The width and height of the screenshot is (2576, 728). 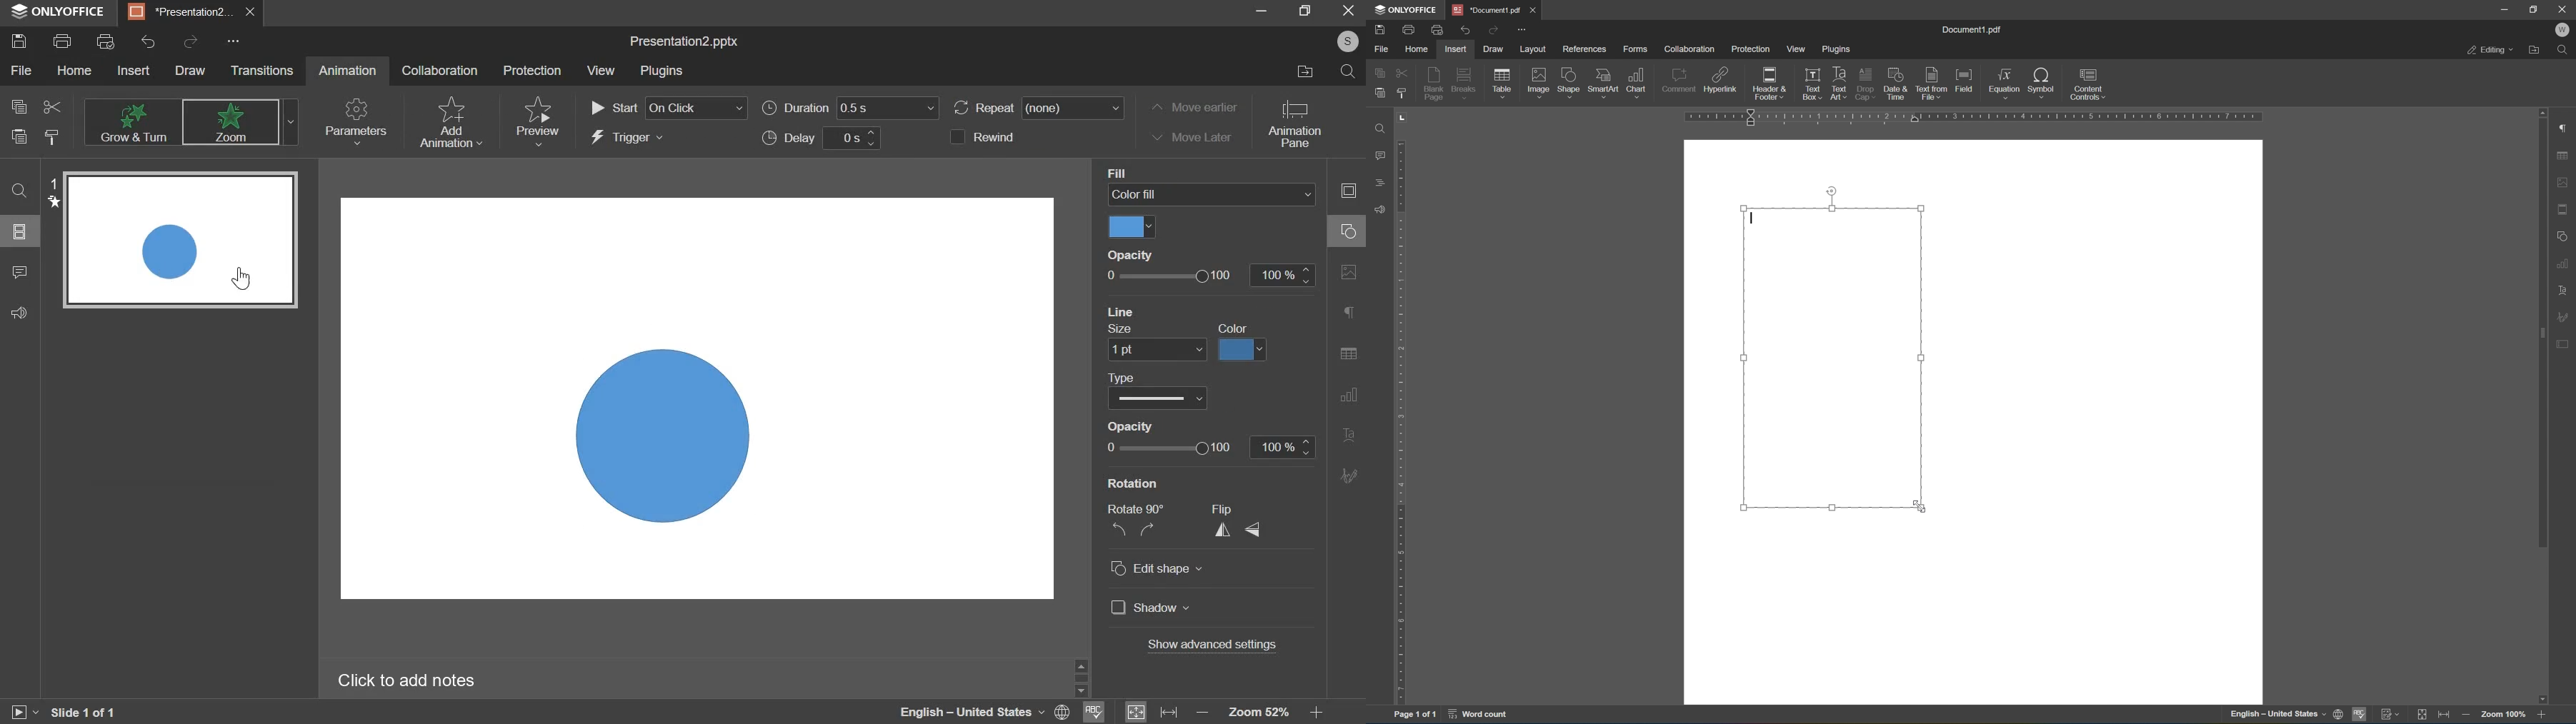 What do you see at coordinates (2005, 84) in the screenshot?
I see `equation` at bounding box center [2005, 84].